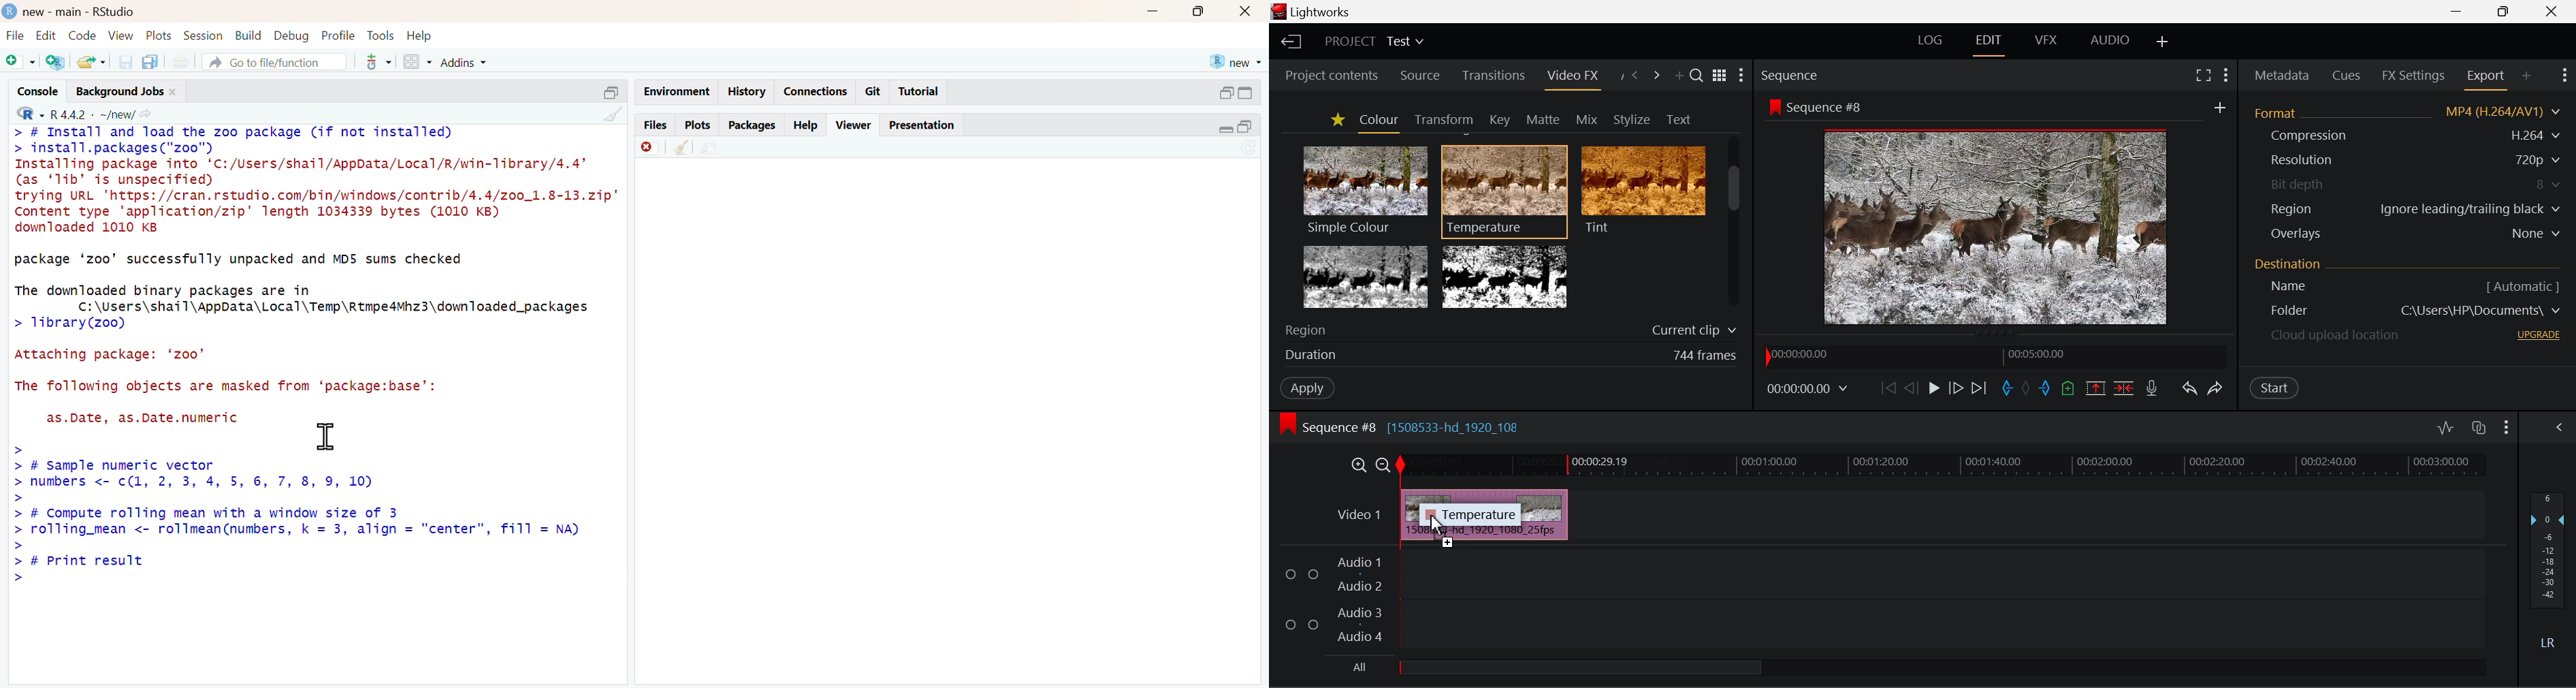  I want to click on Presentation, so click(922, 126).